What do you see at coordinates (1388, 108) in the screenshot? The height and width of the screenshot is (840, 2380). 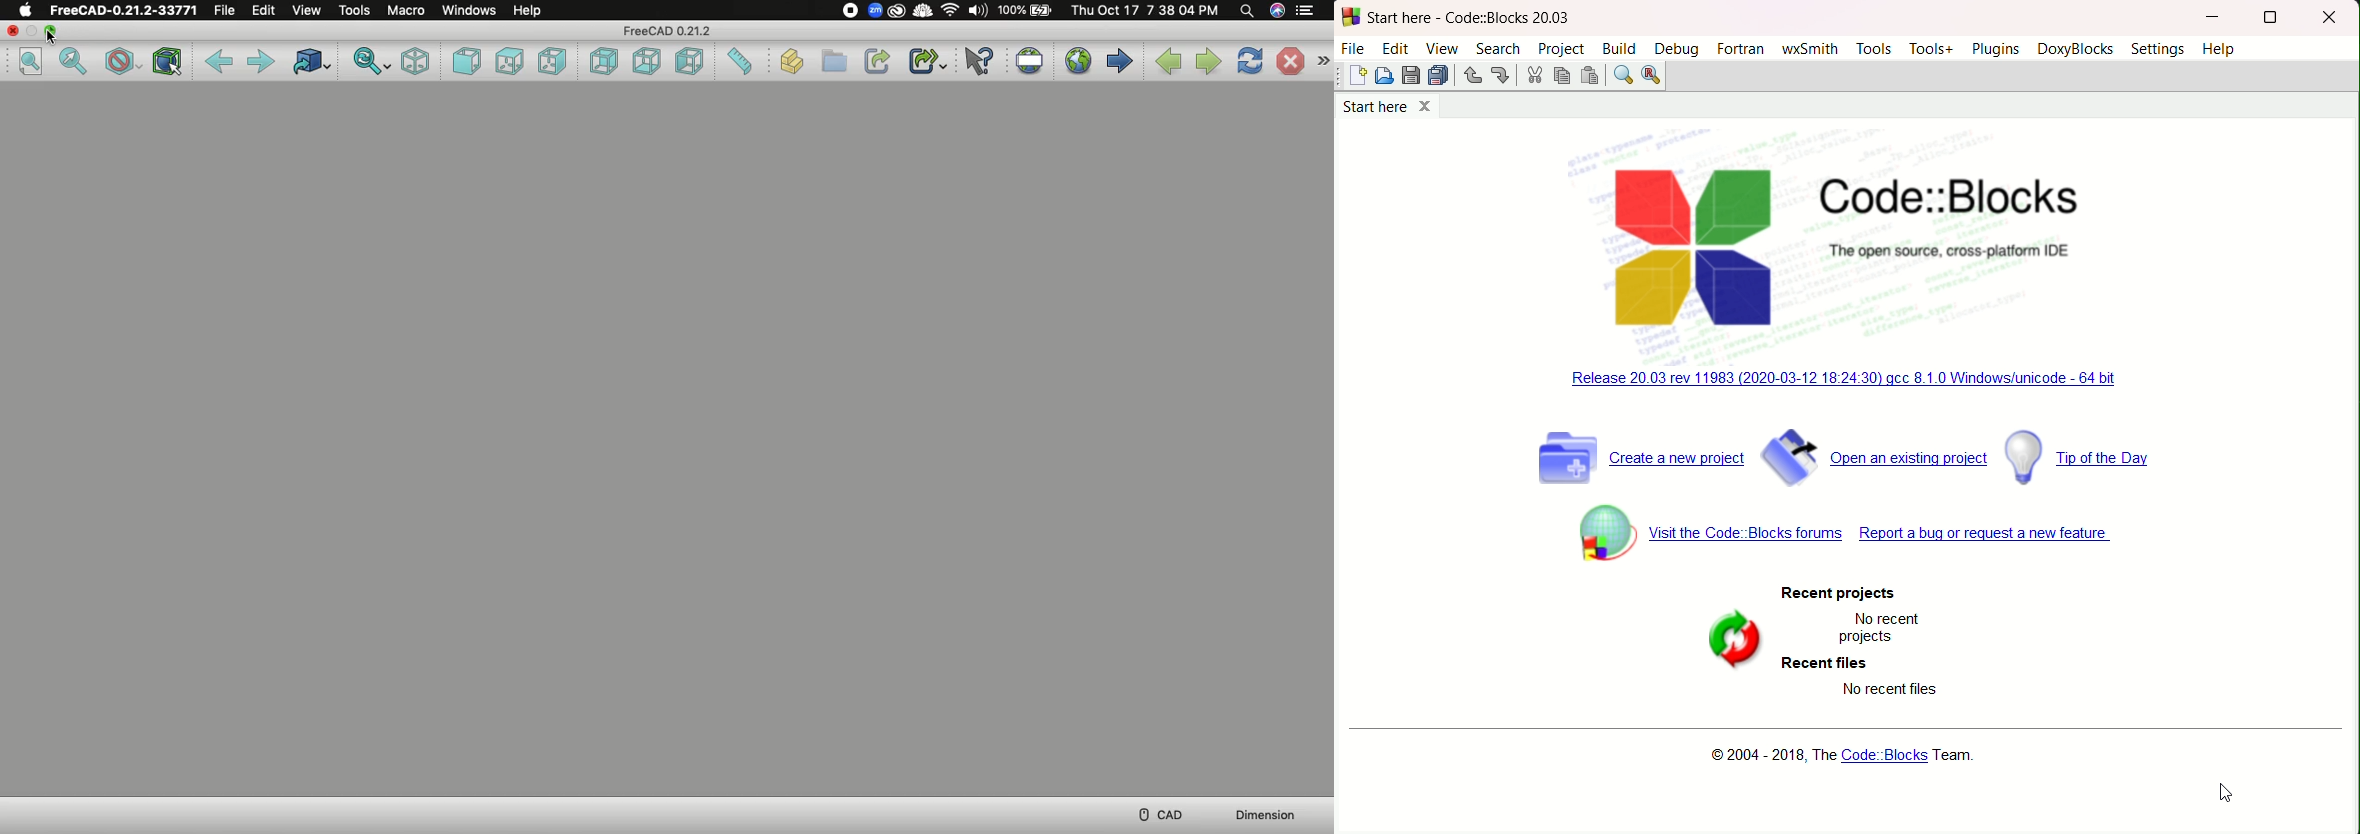 I see `start here` at bounding box center [1388, 108].